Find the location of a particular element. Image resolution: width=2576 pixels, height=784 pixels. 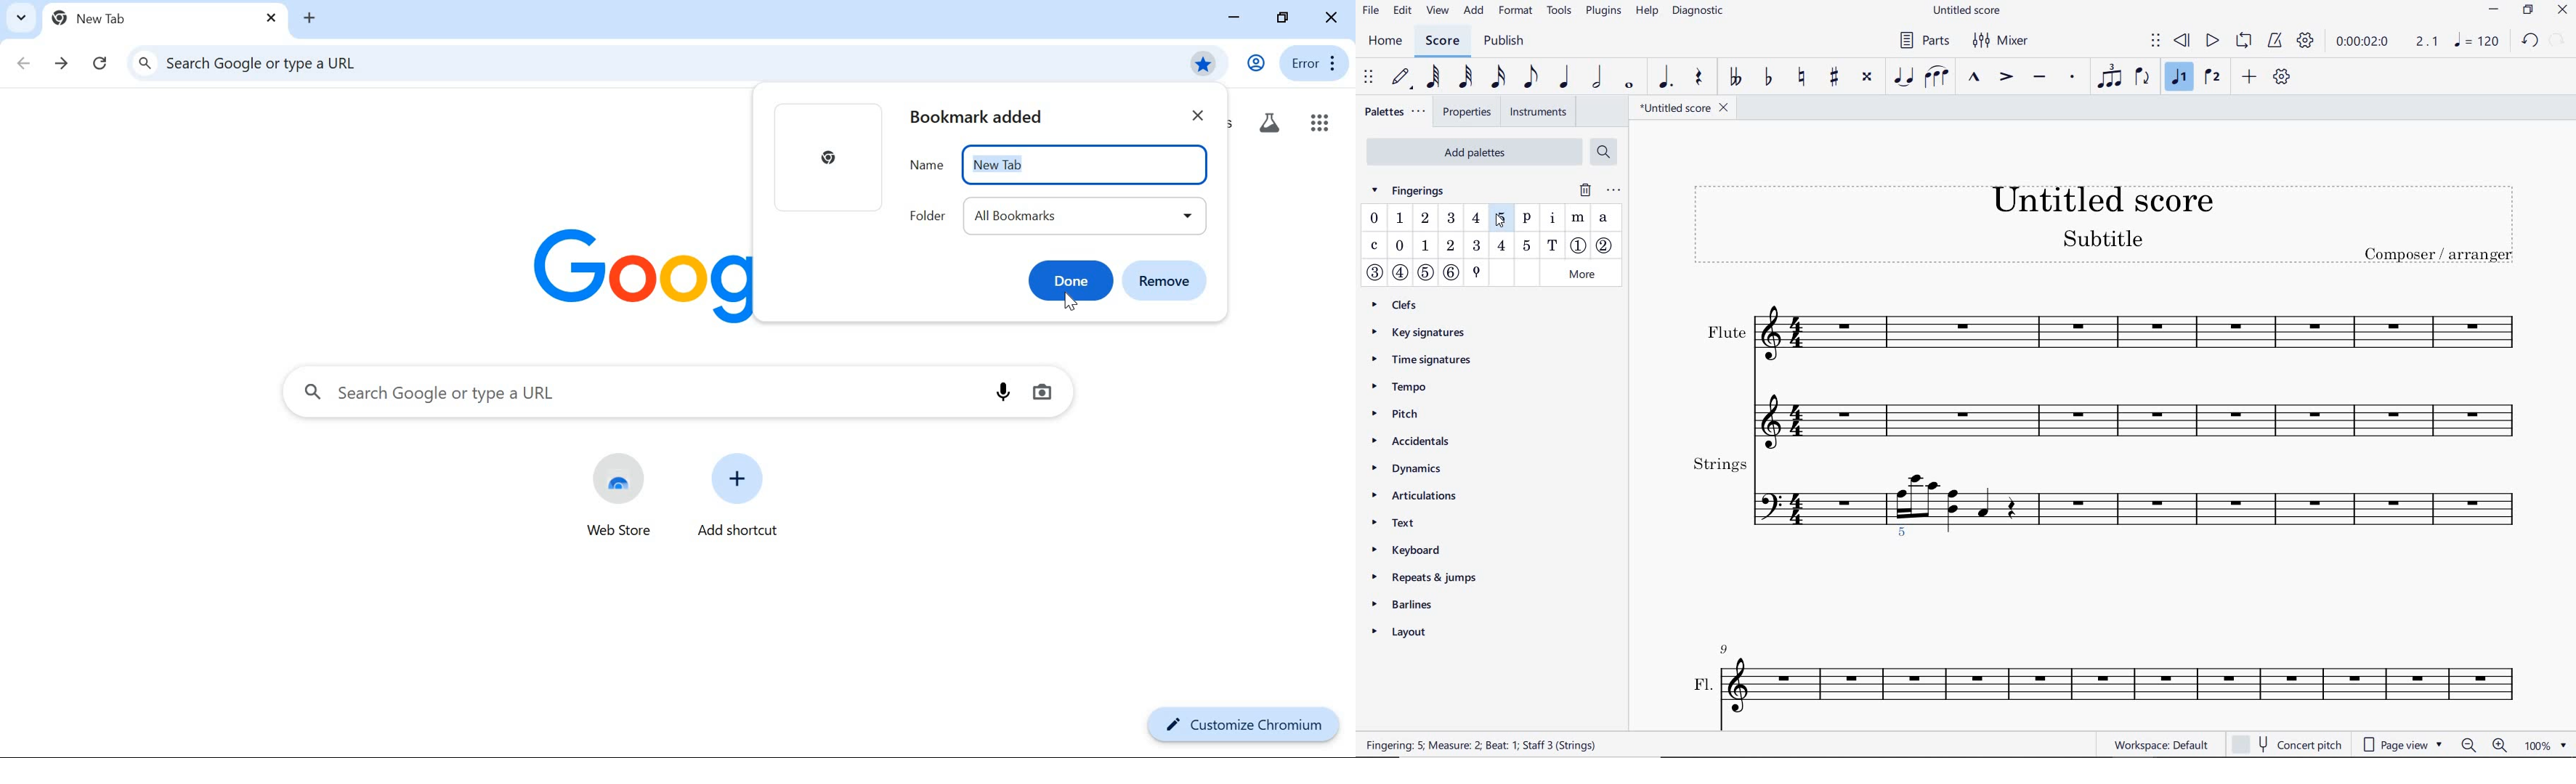

properties is located at coordinates (1467, 112).